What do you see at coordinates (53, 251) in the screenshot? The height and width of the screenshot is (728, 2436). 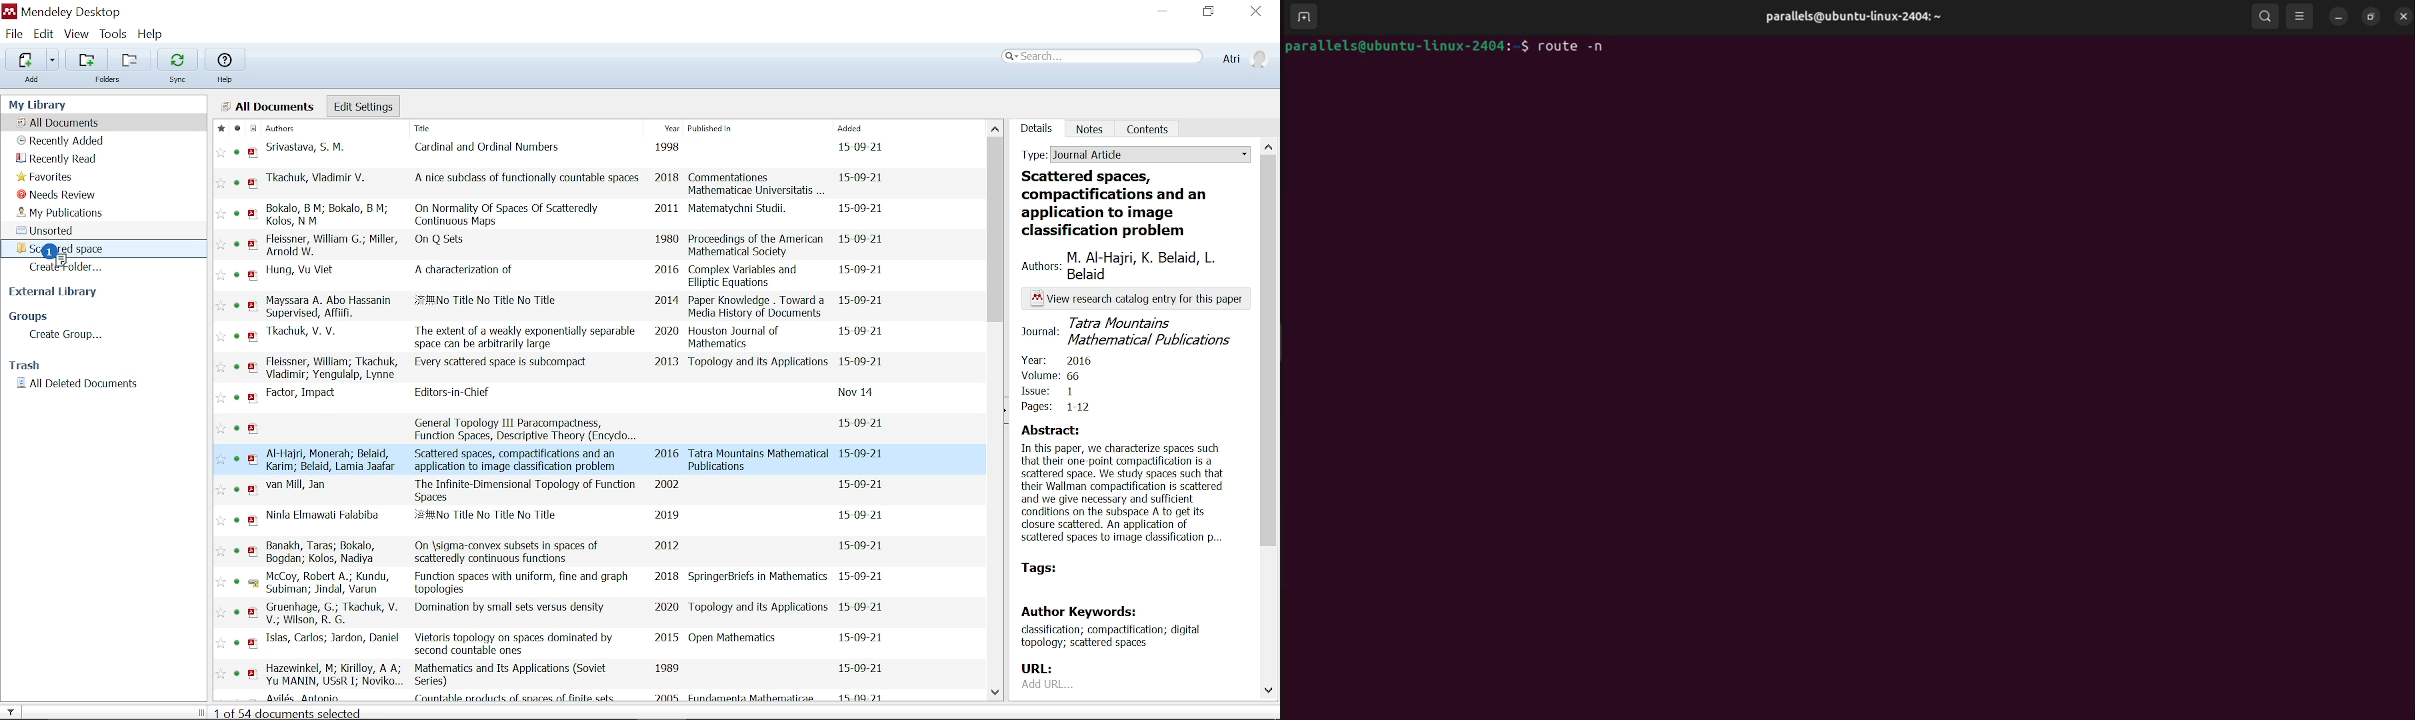 I see `cursor` at bounding box center [53, 251].